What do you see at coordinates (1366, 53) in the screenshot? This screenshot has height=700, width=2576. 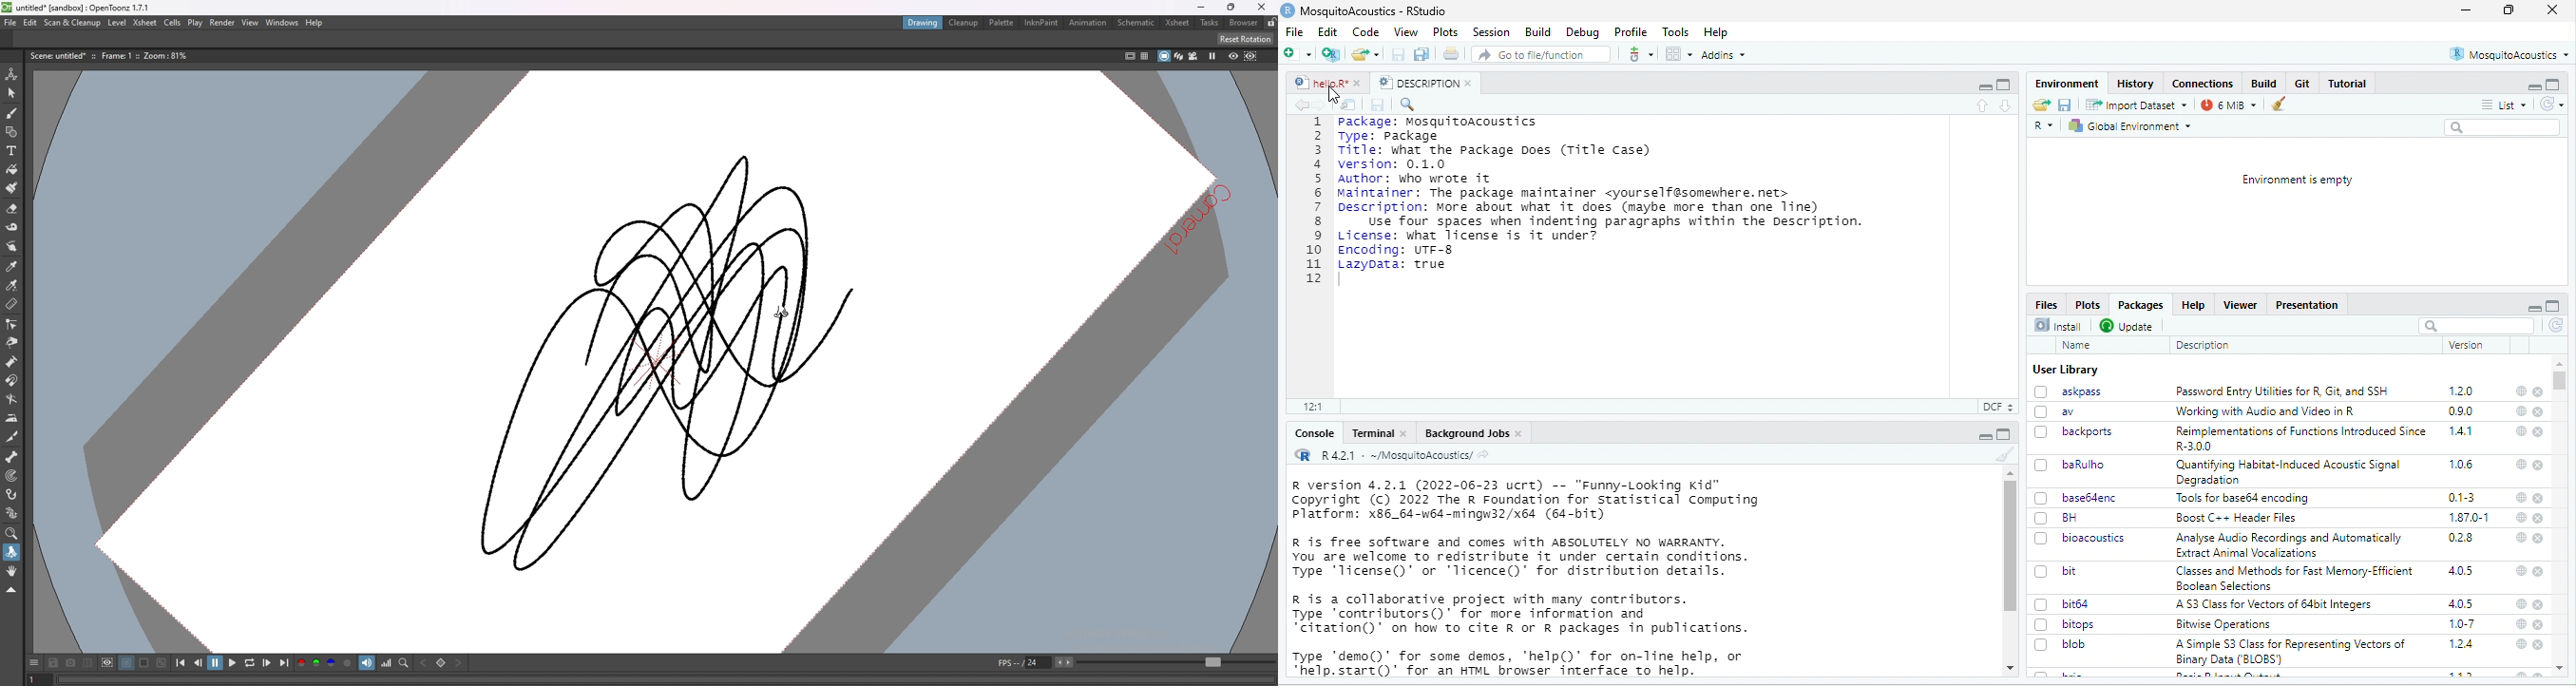 I see `open an existing file` at bounding box center [1366, 53].